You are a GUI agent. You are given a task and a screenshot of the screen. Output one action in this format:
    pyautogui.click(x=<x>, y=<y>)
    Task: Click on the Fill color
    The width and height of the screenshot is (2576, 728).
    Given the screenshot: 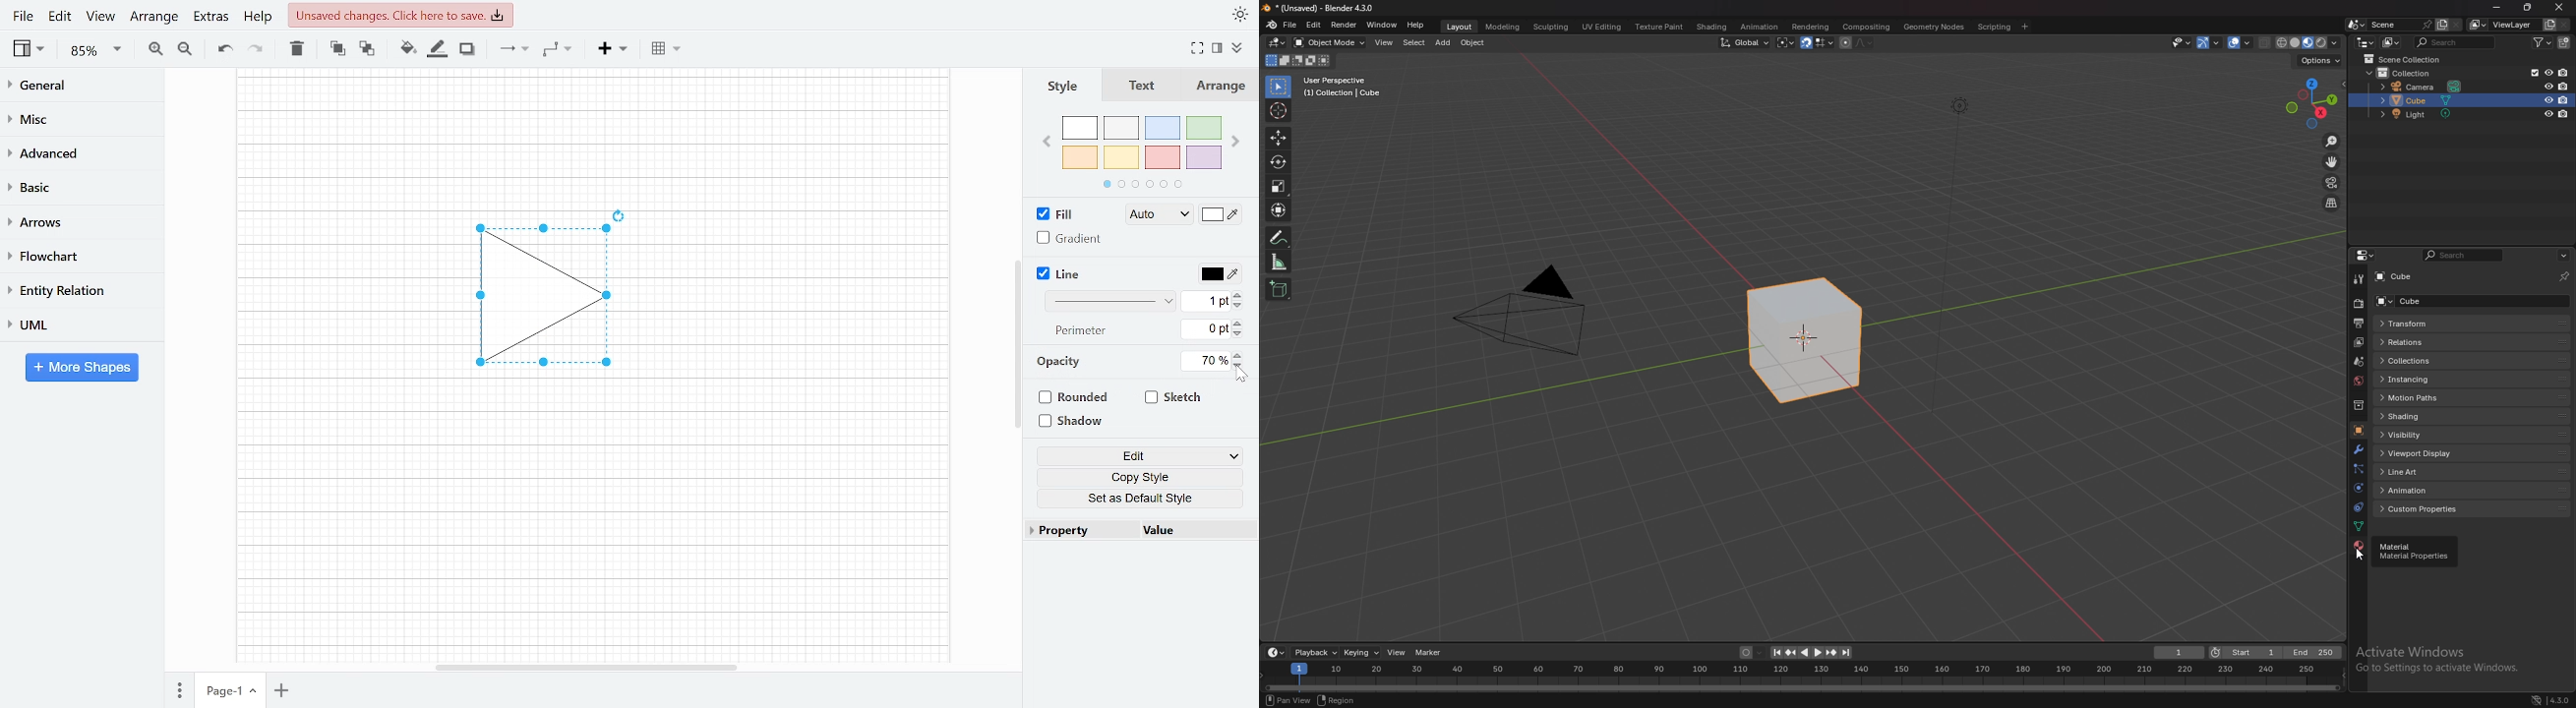 What is the action you would take?
    pyautogui.click(x=407, y=48)
    